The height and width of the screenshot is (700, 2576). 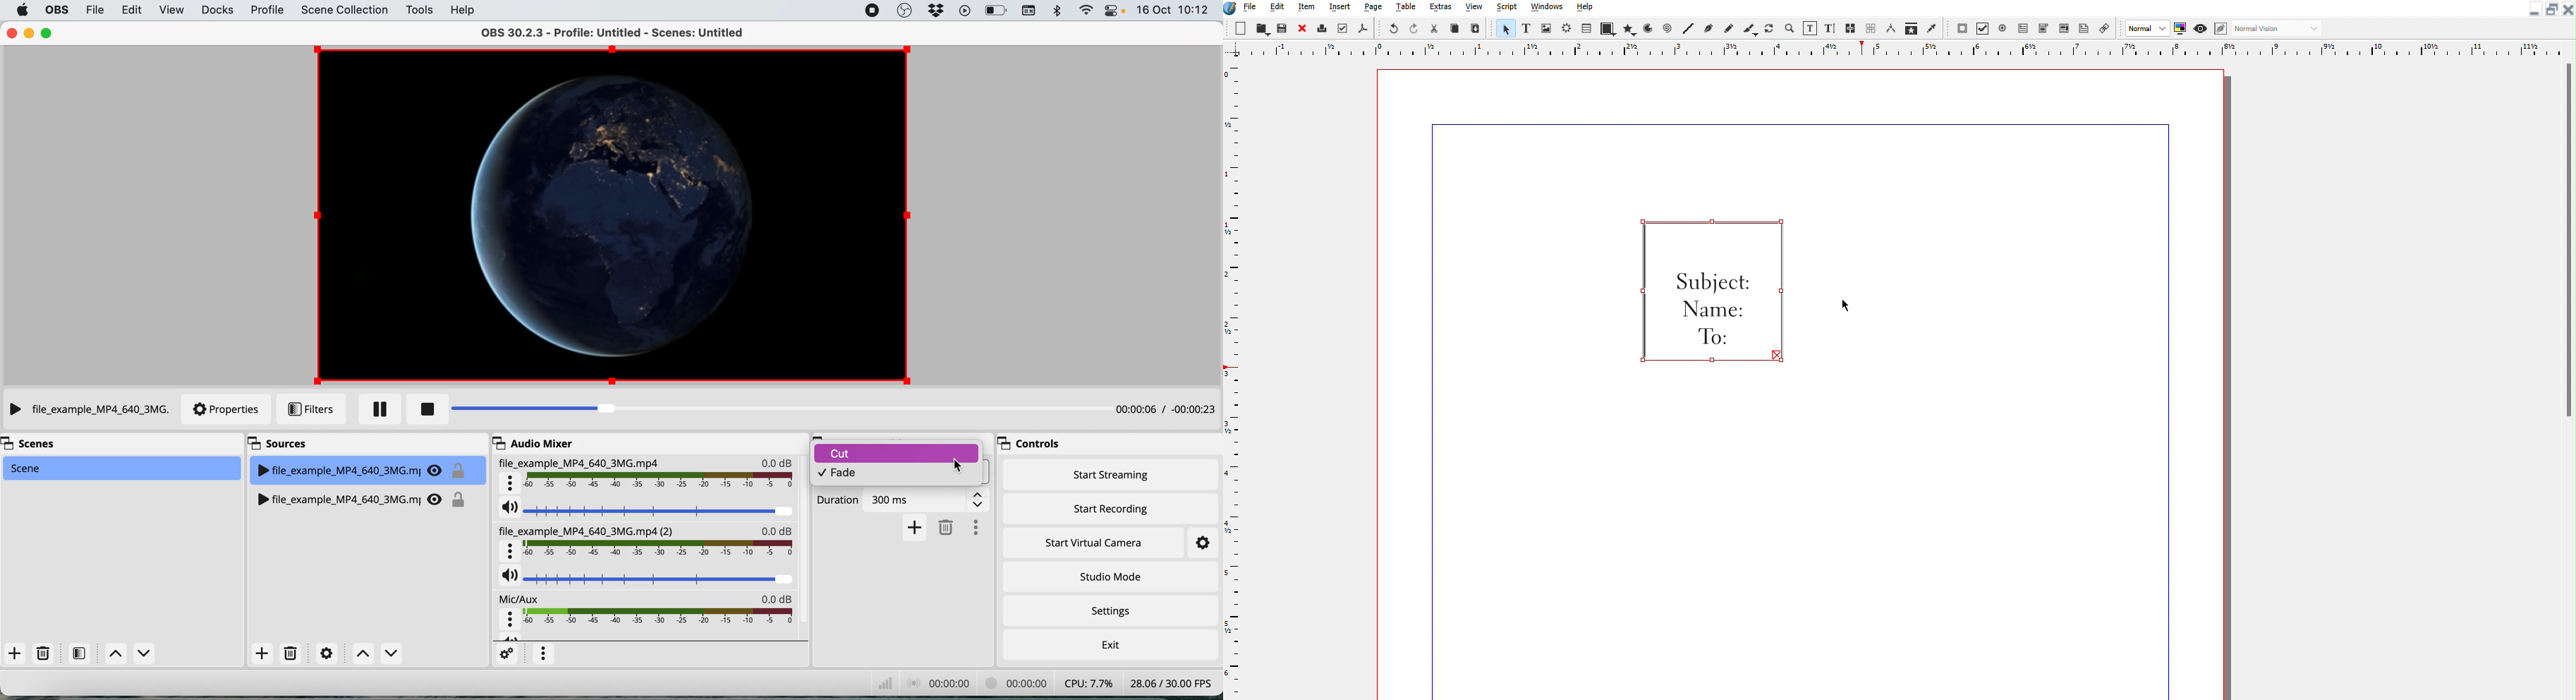 What do you see at coordinates (1111, 578) in the screenshot?
I see `studio mode` at bounding box center [1111, 578].